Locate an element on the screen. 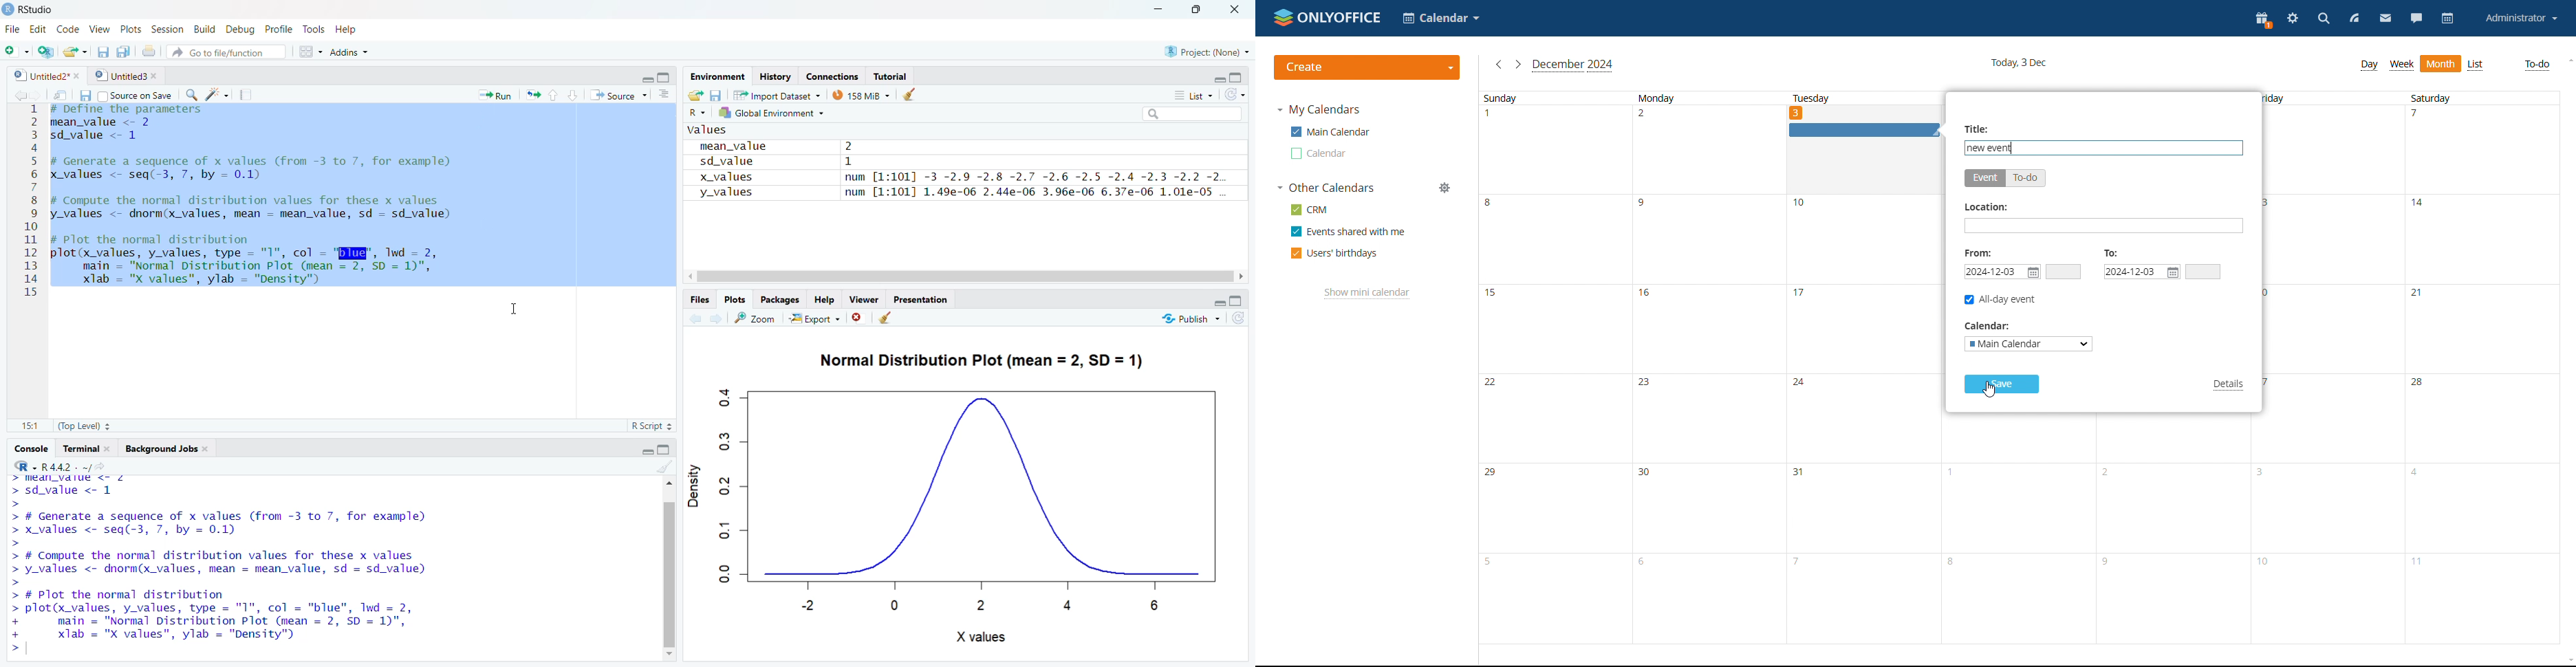 This screenshot has height=672, width=2576. Global Environment is located at coordinates (771, 112).